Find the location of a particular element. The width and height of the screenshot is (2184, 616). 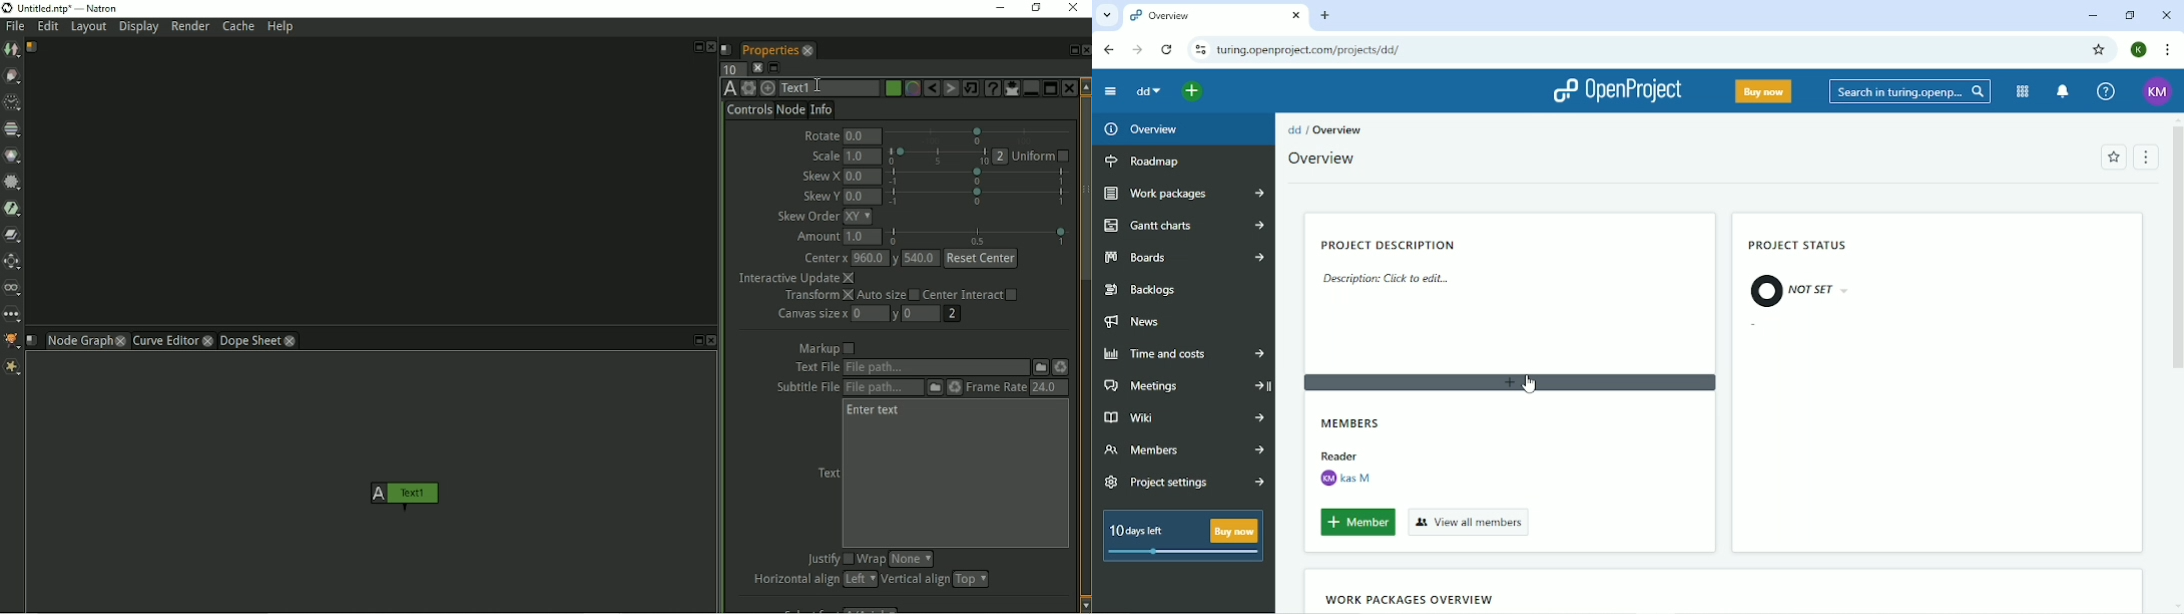

Overview is located at coordinates (1338, 130).